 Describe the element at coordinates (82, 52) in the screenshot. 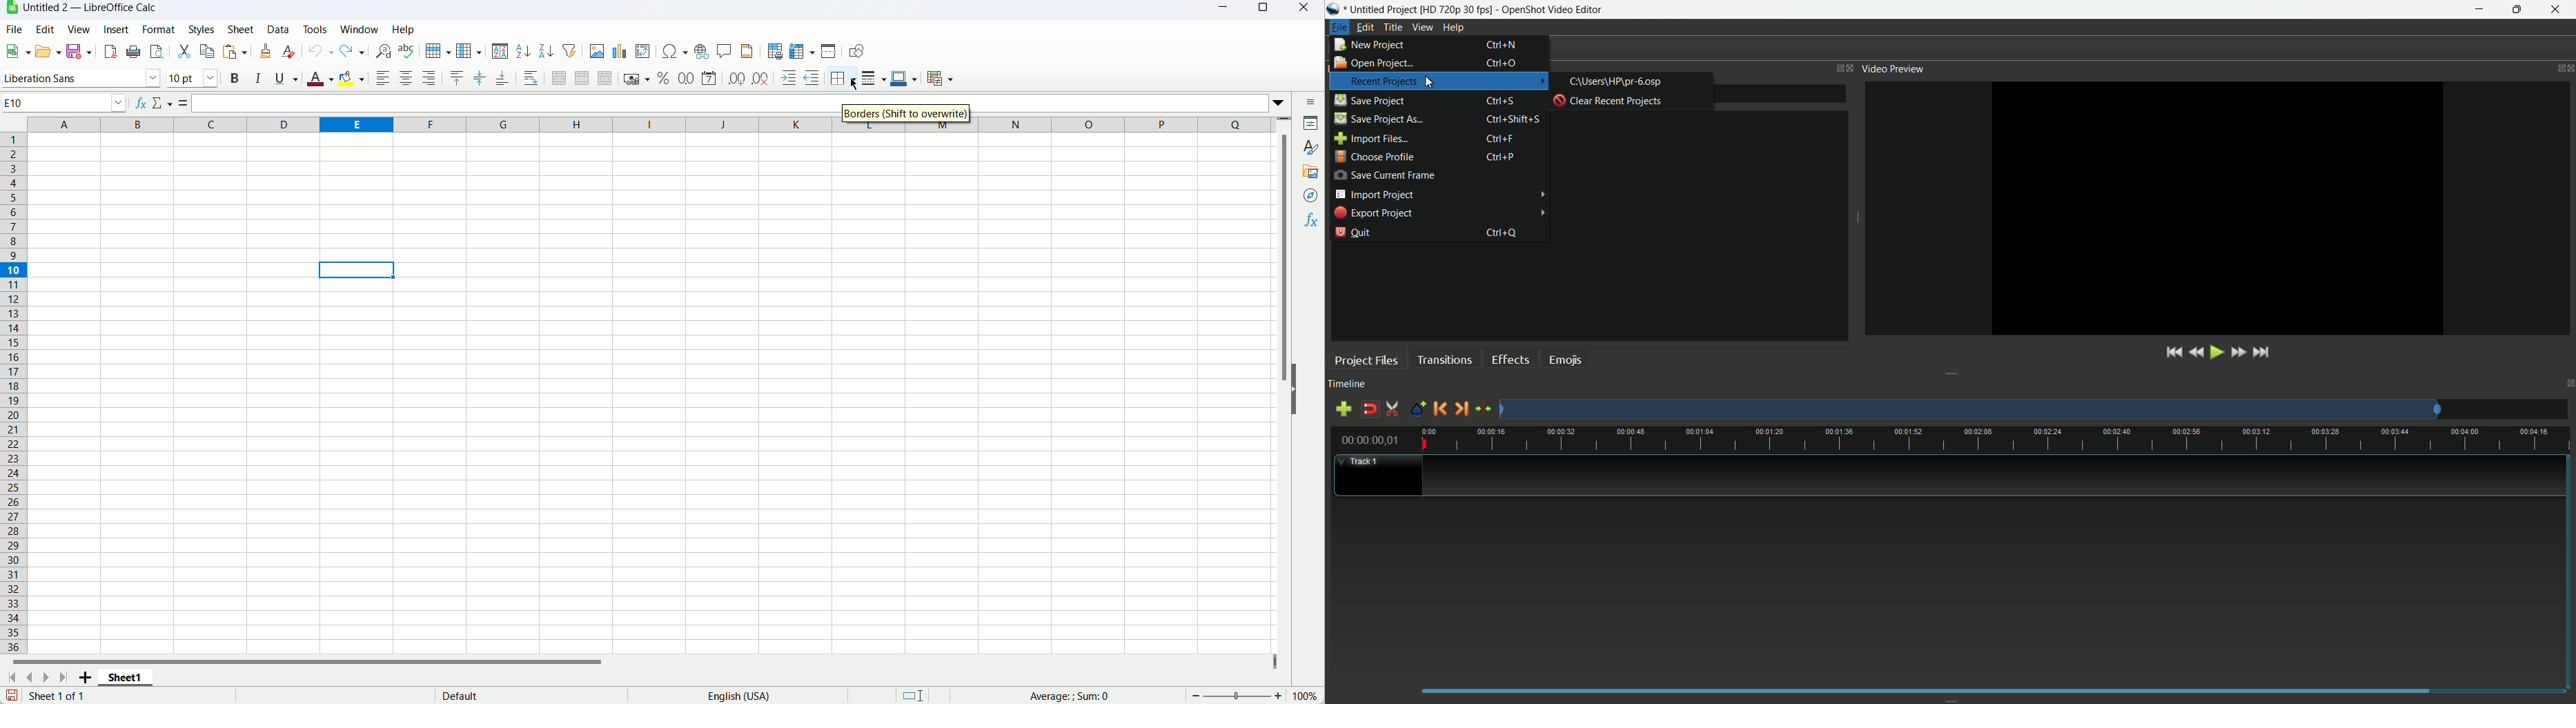

I see `Save` at that location.